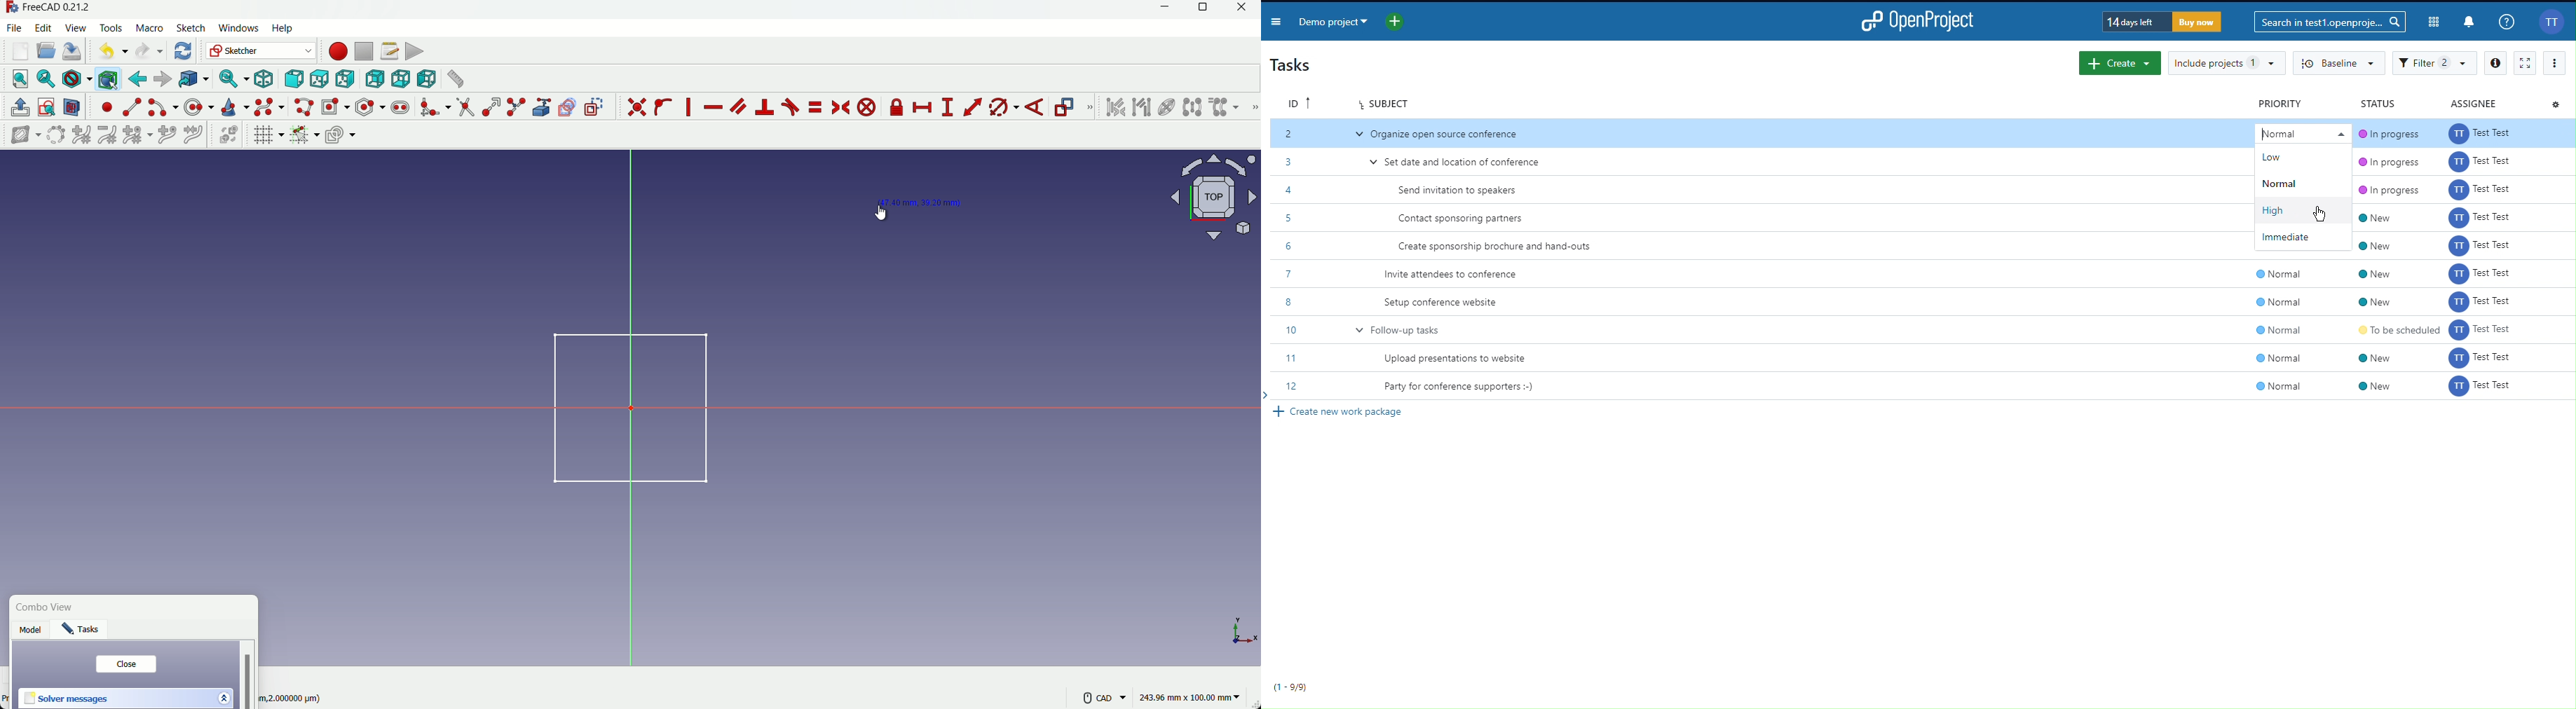 The width and height of the screenshot is (2576, 728). I want to click on Help, so click(2507, 22).